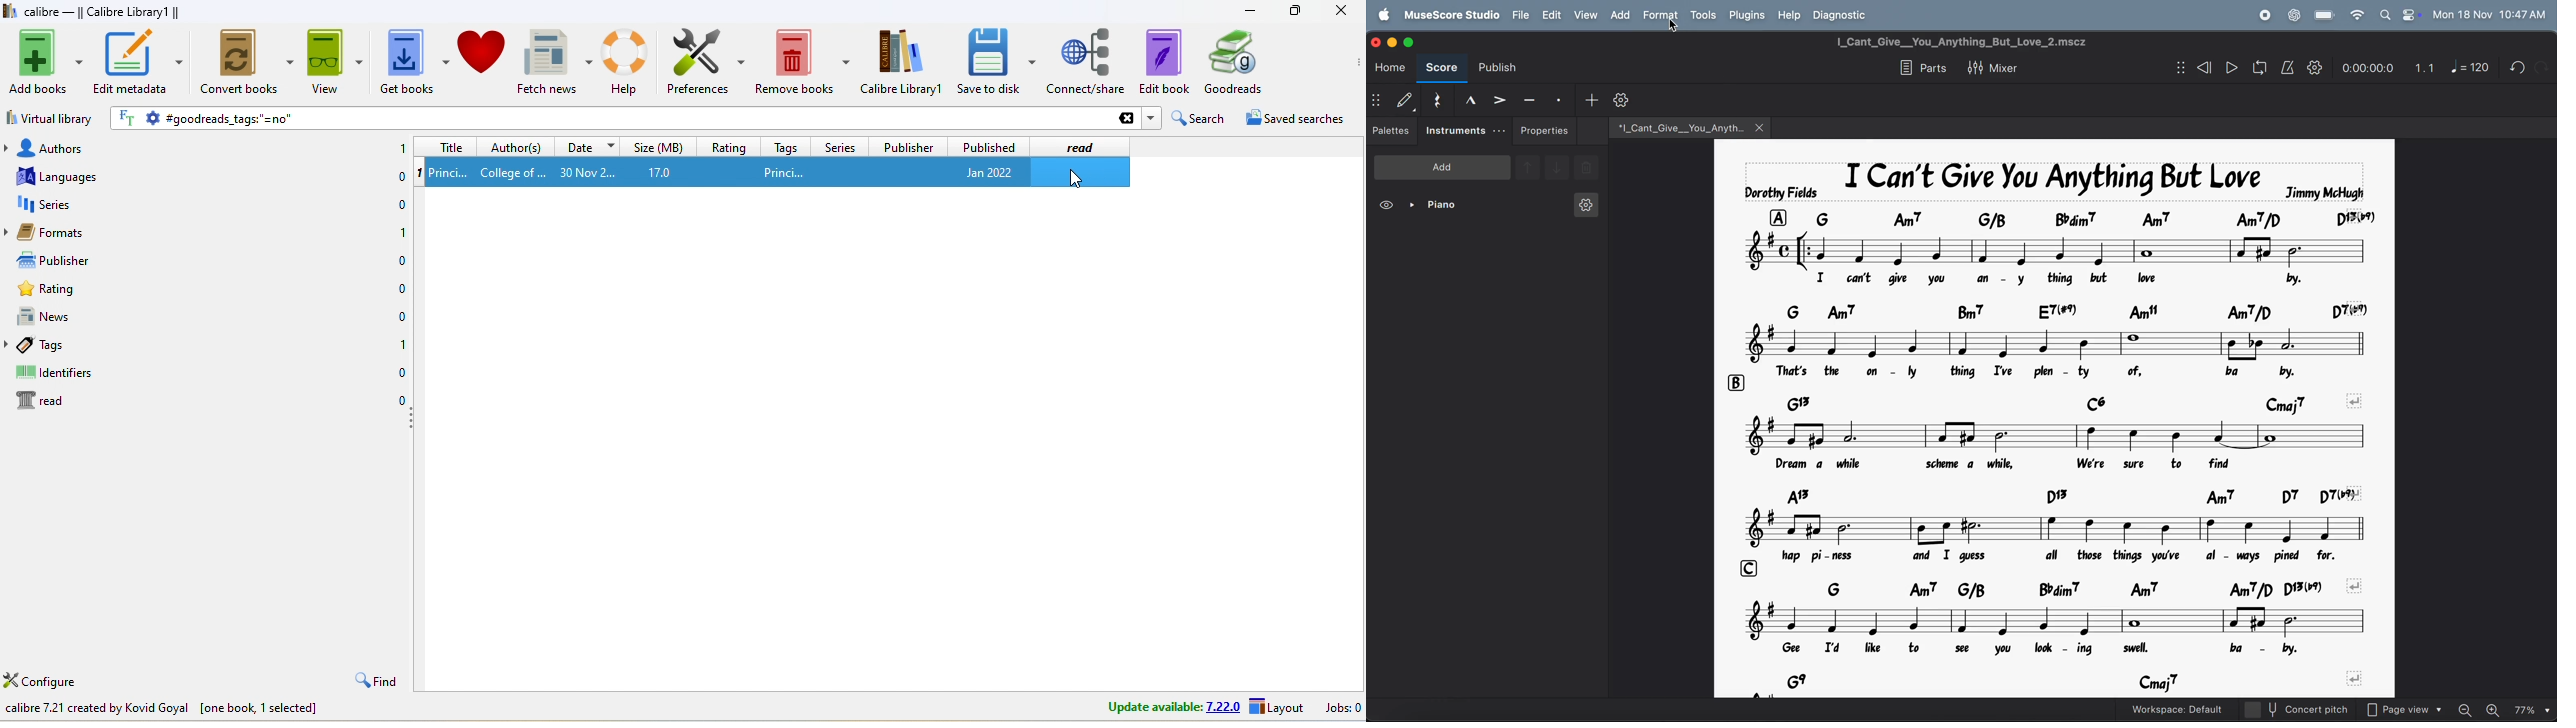 This screenshot has height=728, width=2576. I want to click on file name, so click(1675, 126).